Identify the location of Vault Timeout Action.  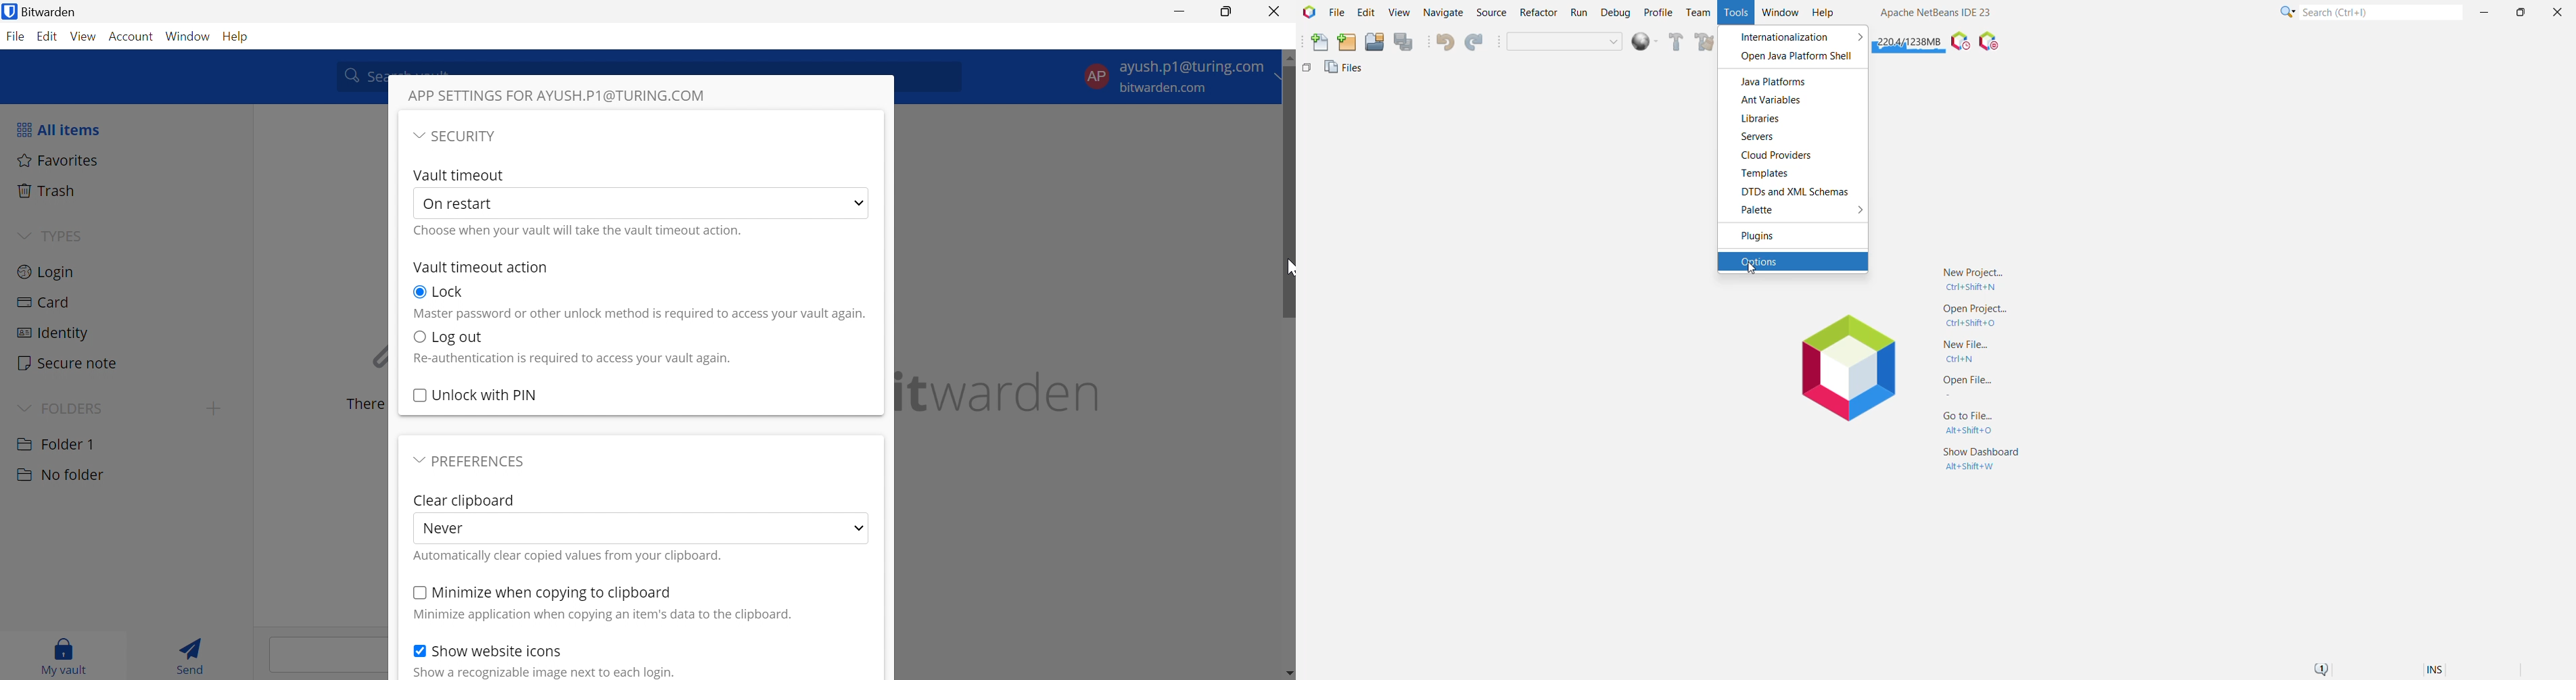
(479, 268).